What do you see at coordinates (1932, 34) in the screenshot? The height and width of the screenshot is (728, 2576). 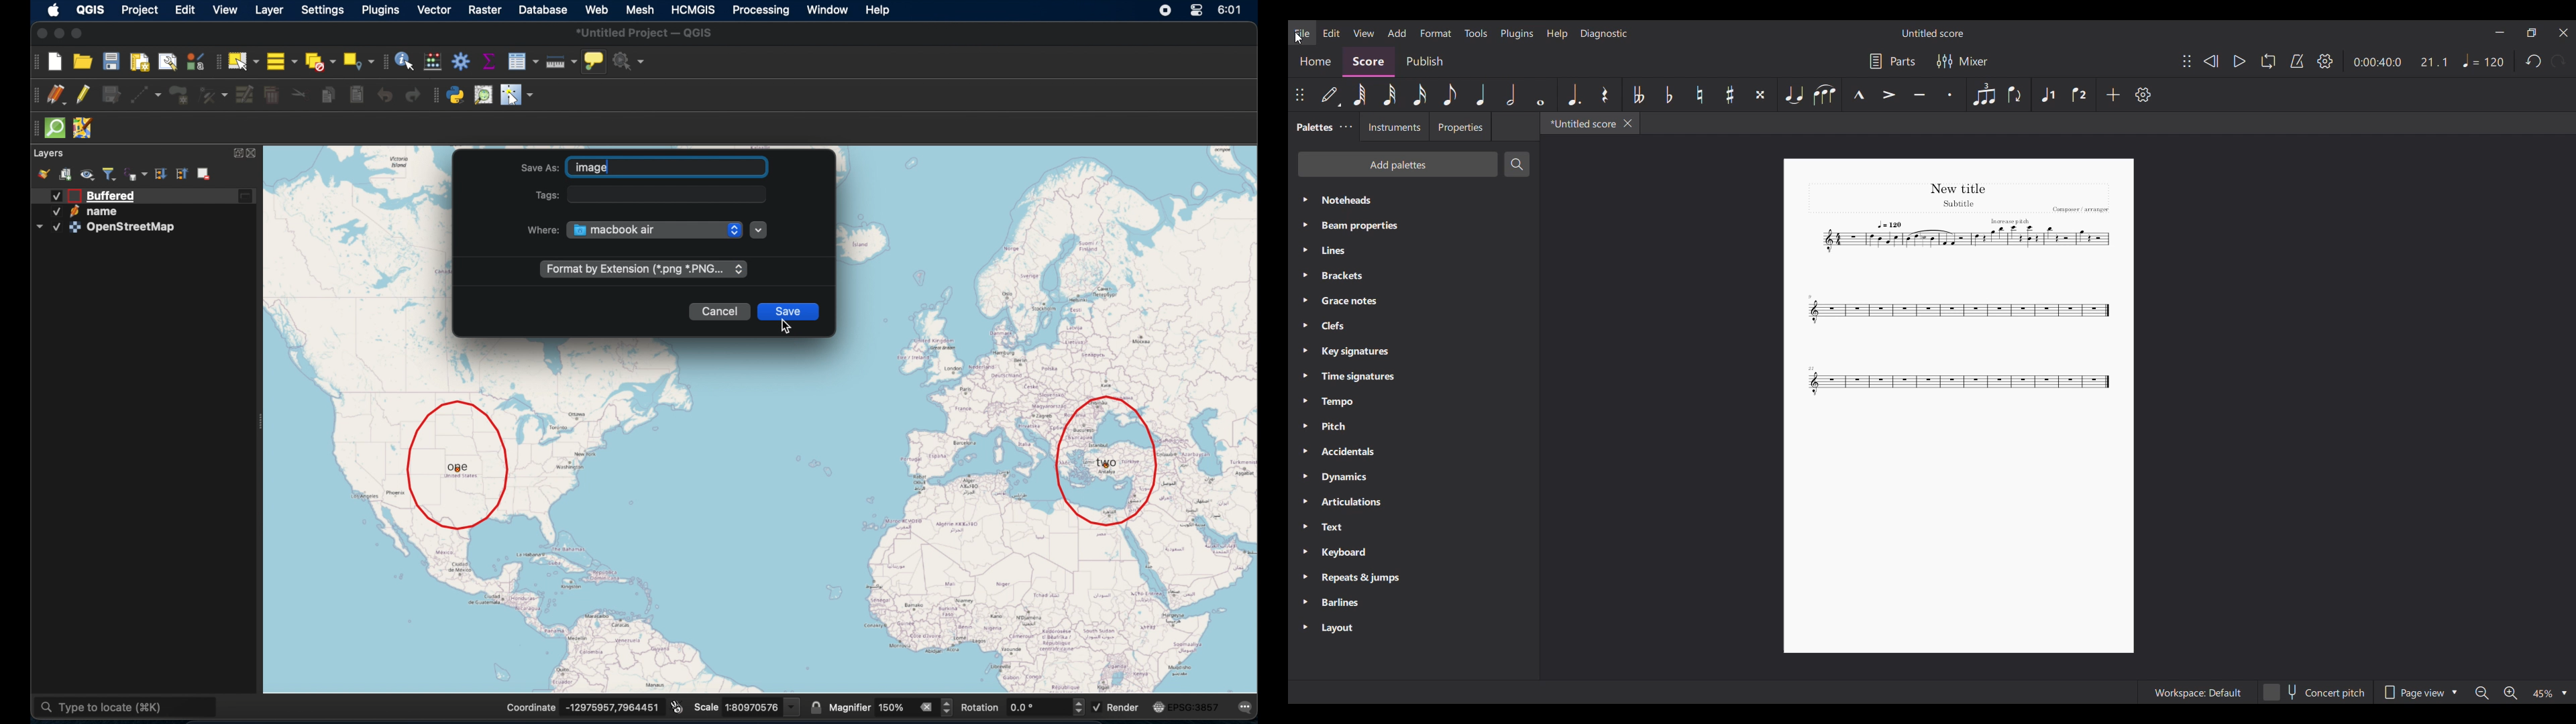 I see `Untitled score` at bounding box center [1932, 34].